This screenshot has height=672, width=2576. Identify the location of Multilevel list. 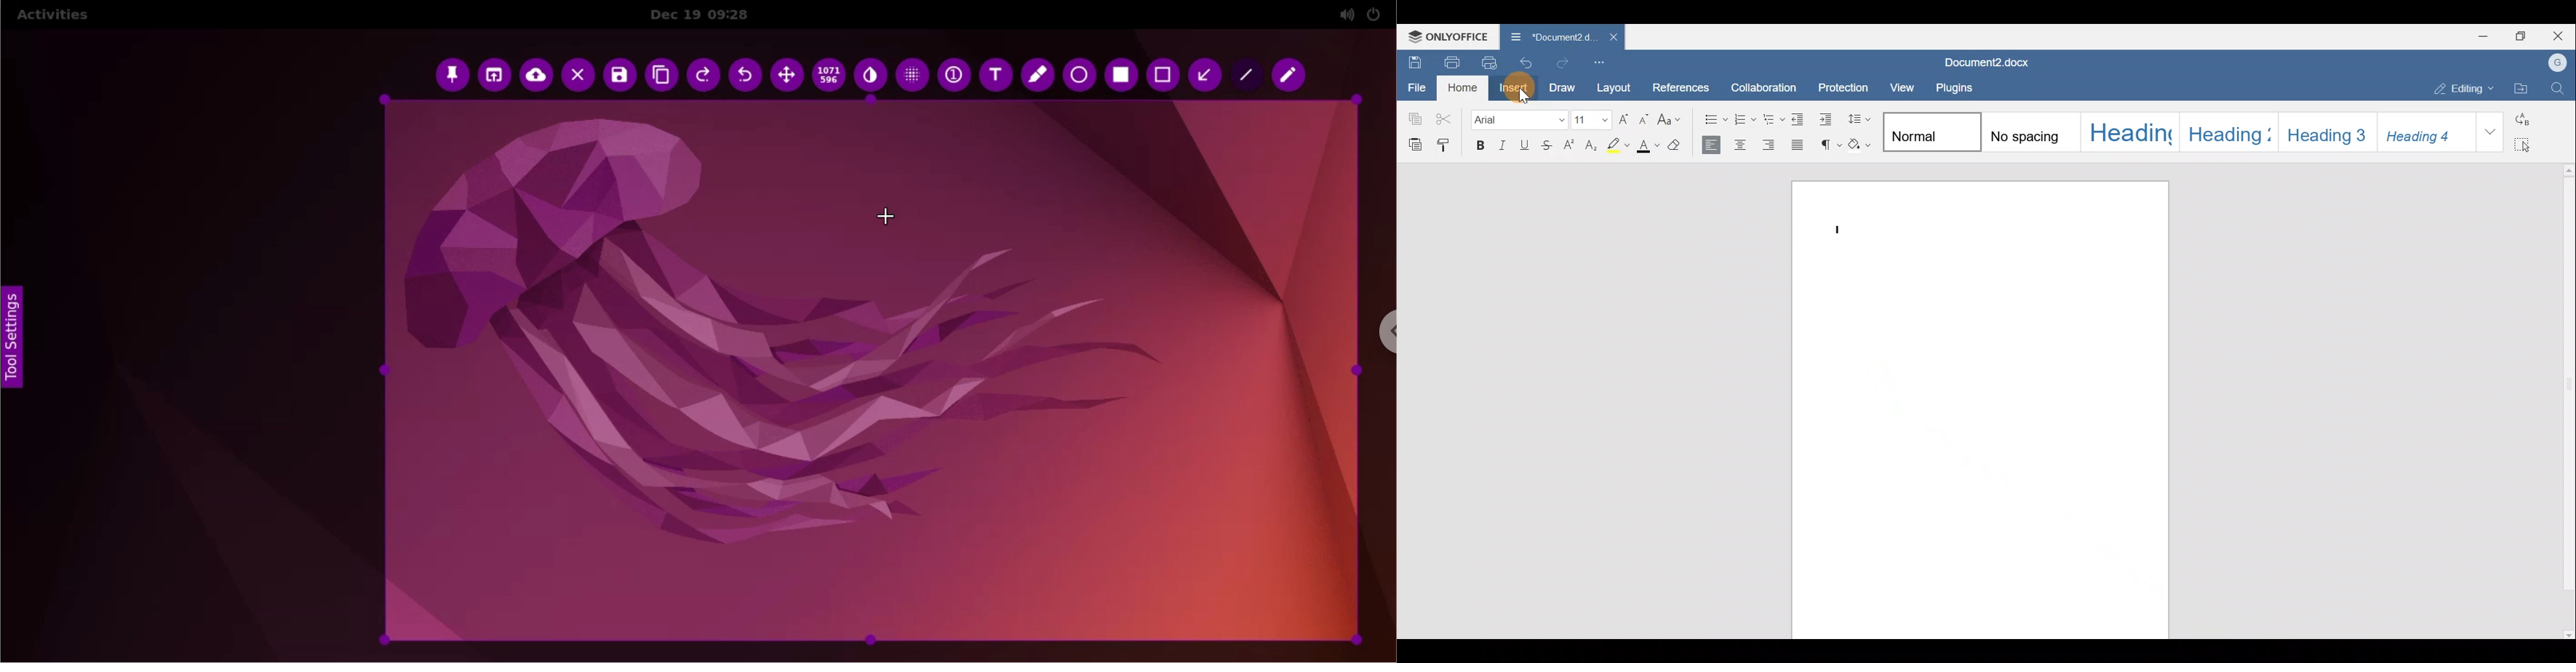
(1776, 118).